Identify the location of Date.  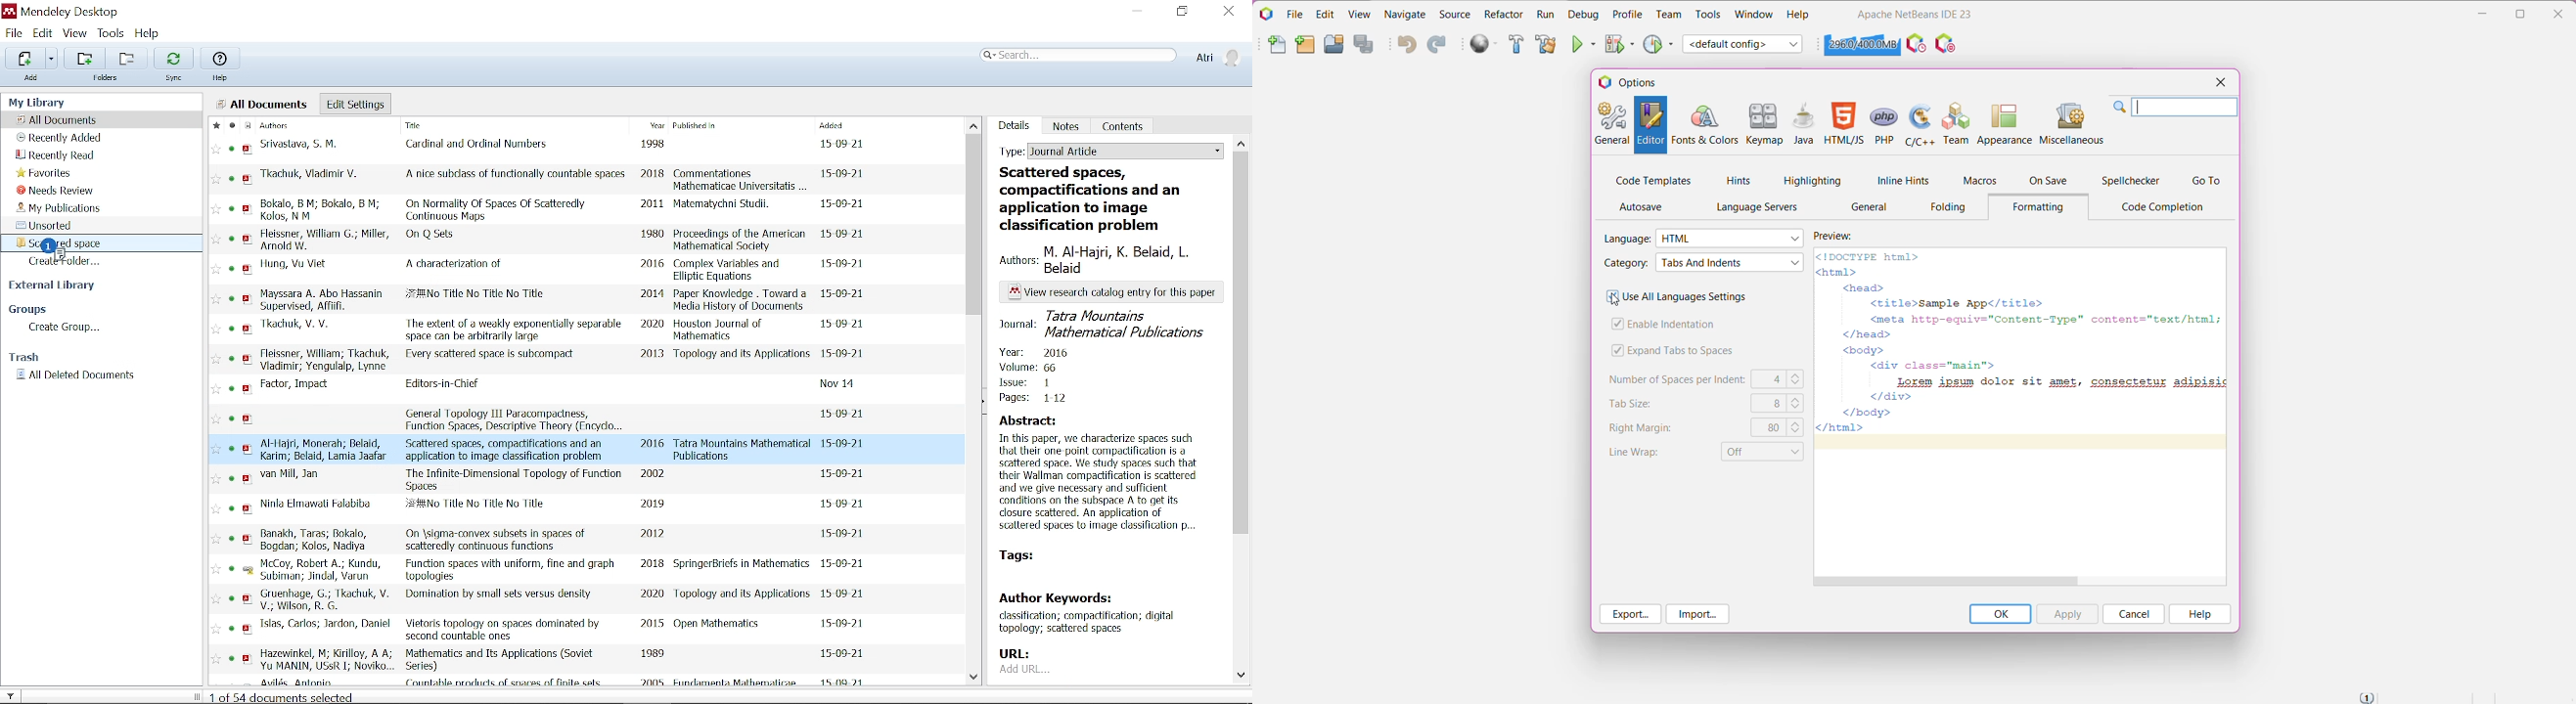
(844, 651).